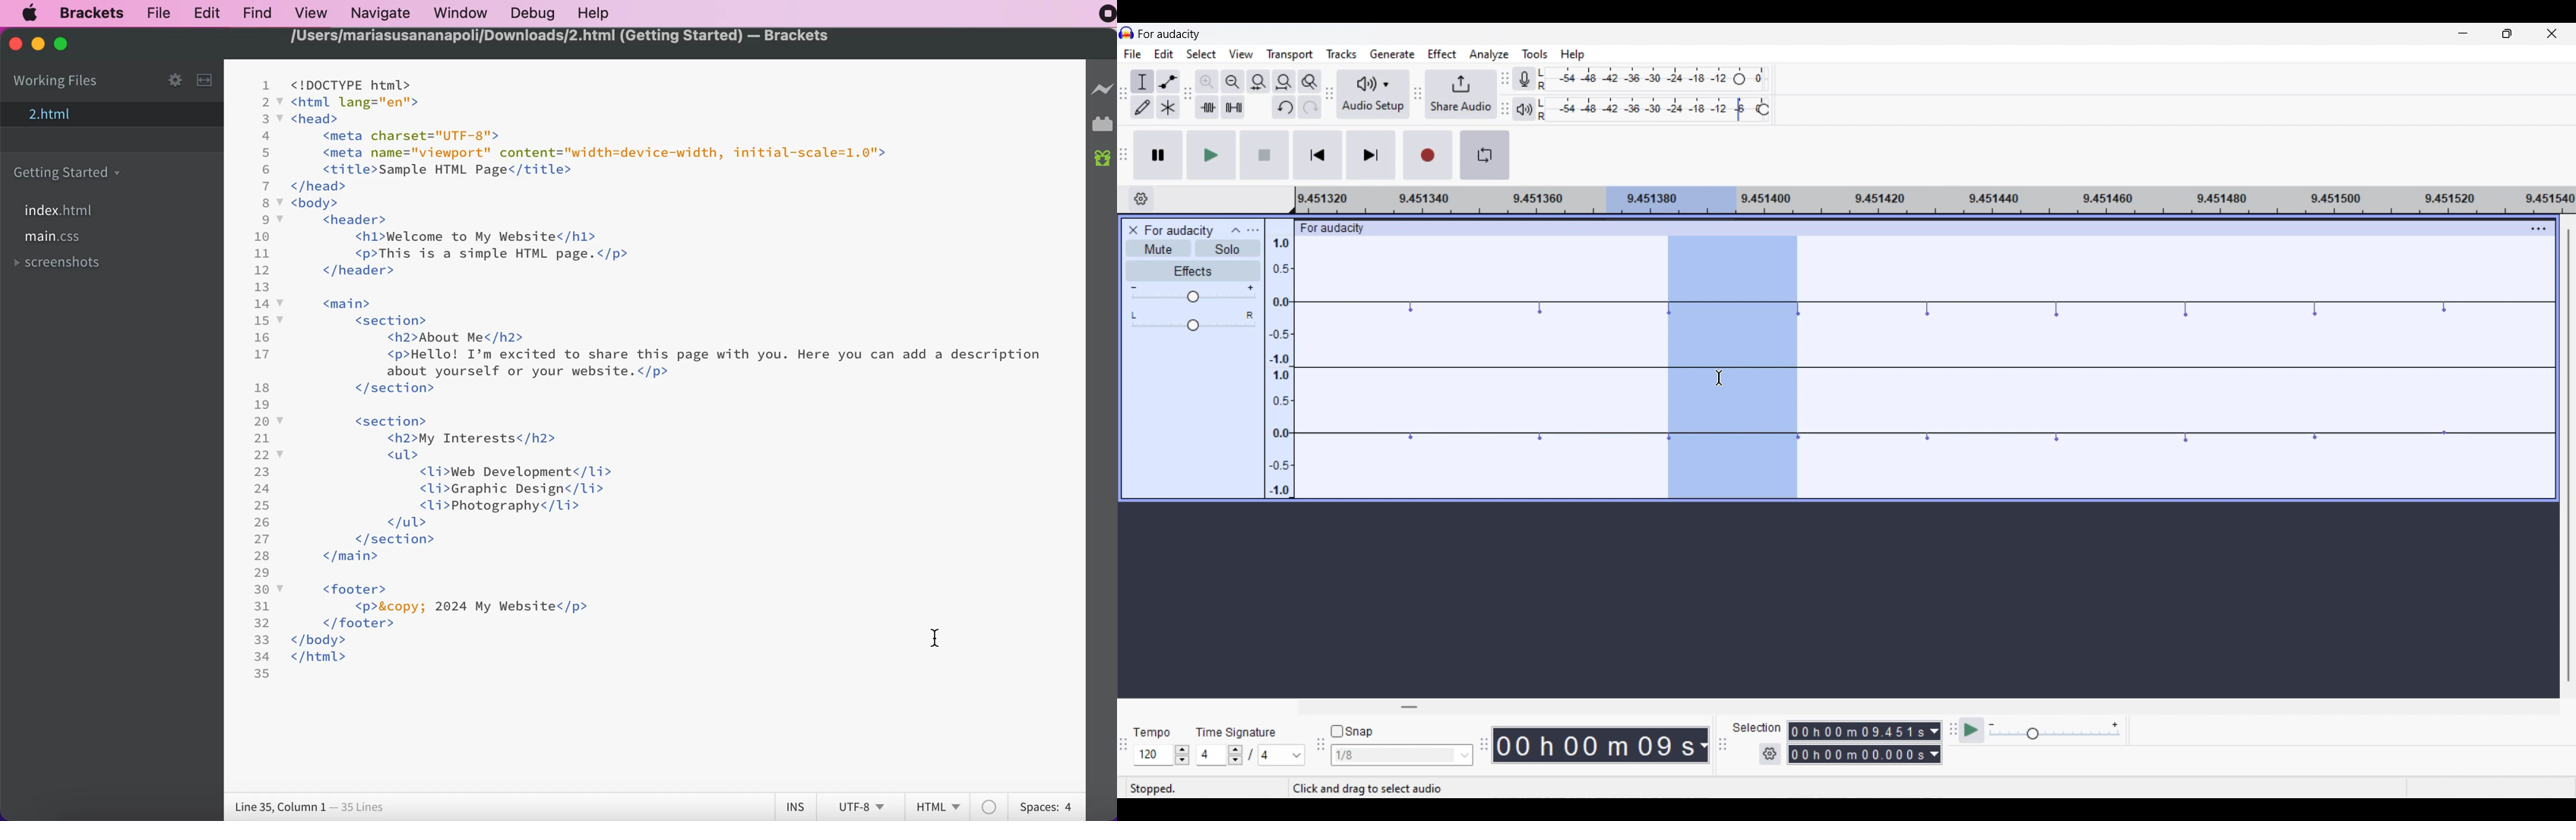 The image size is (2576, 840). Describe the element at coordinates (281, 302) in the screenshot. I see `code fold` at that location.